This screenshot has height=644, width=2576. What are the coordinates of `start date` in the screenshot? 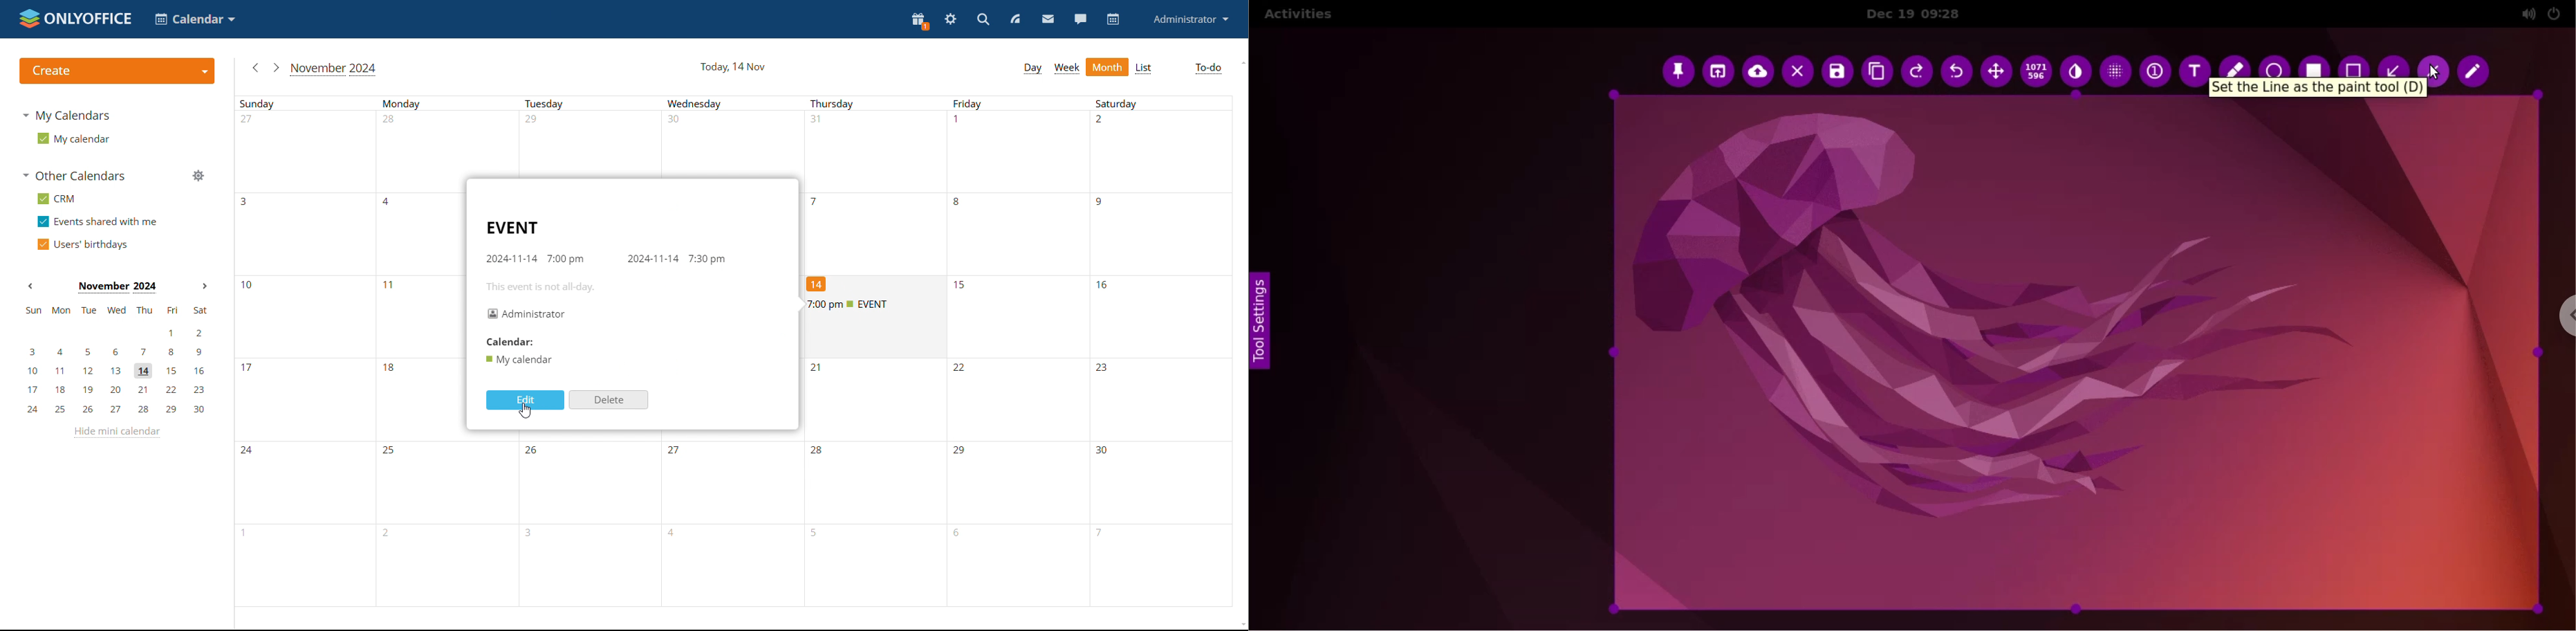 It's located at (510, 259).